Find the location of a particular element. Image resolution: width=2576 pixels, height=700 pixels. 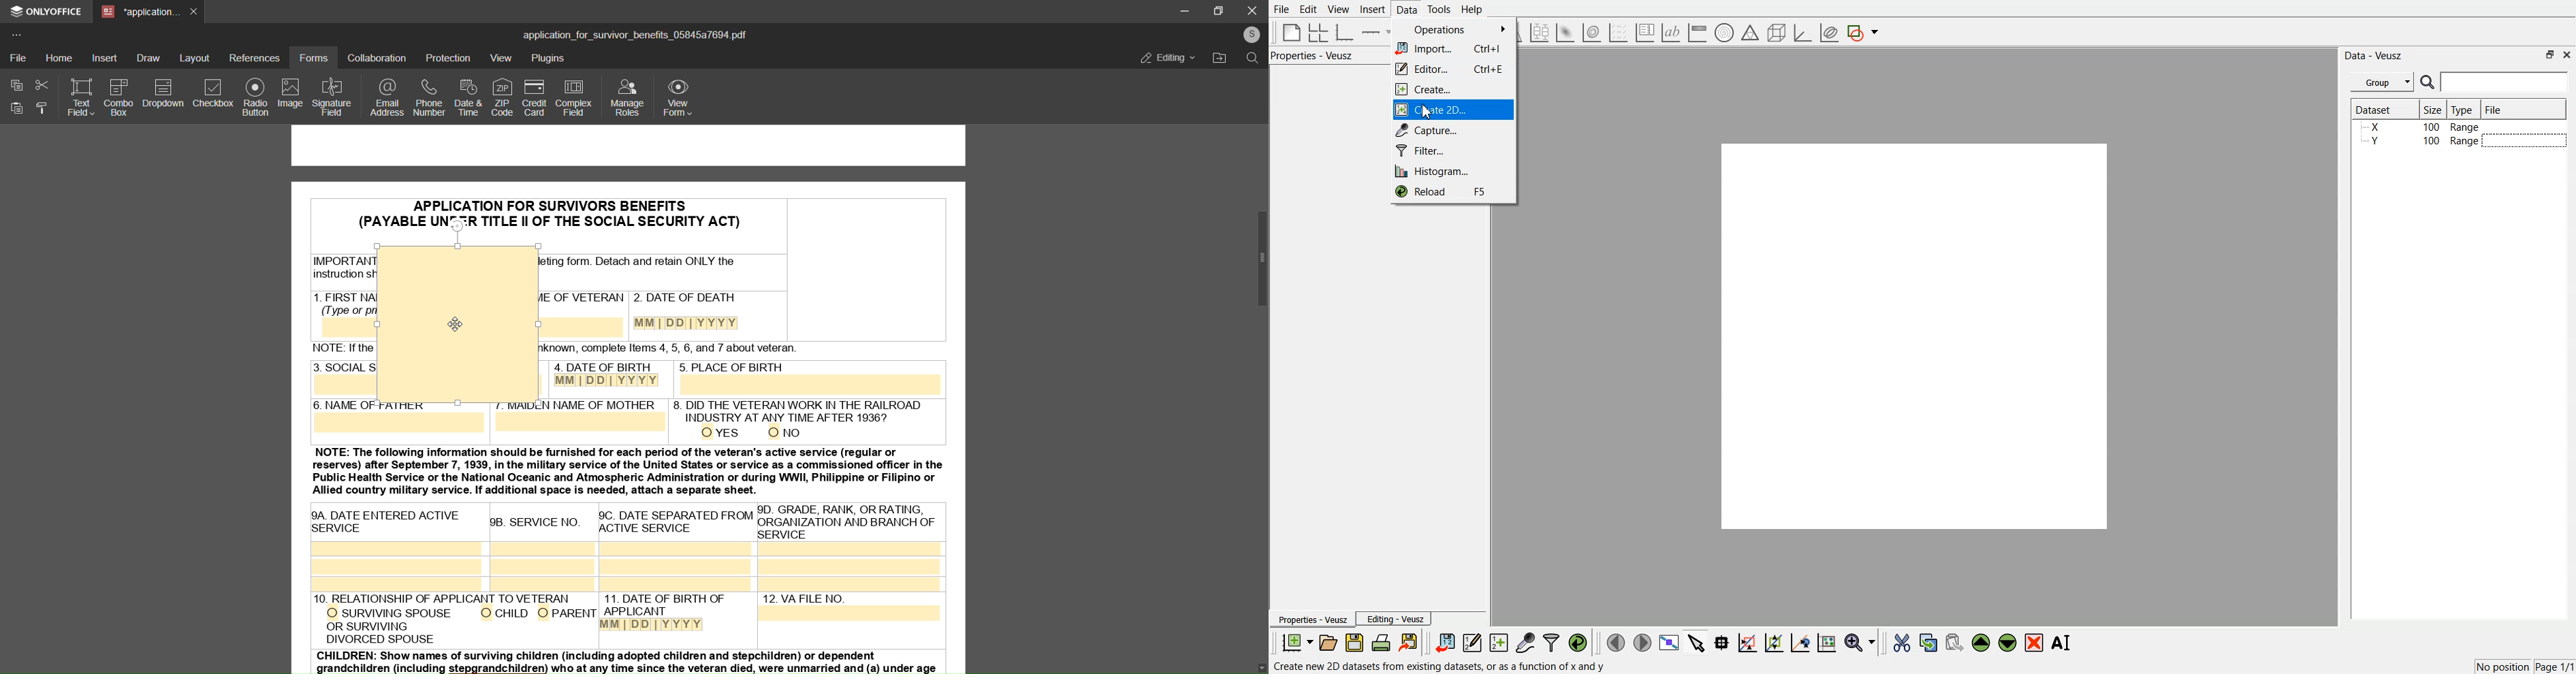

Plot box plots is located at coordinates (1540, 33).